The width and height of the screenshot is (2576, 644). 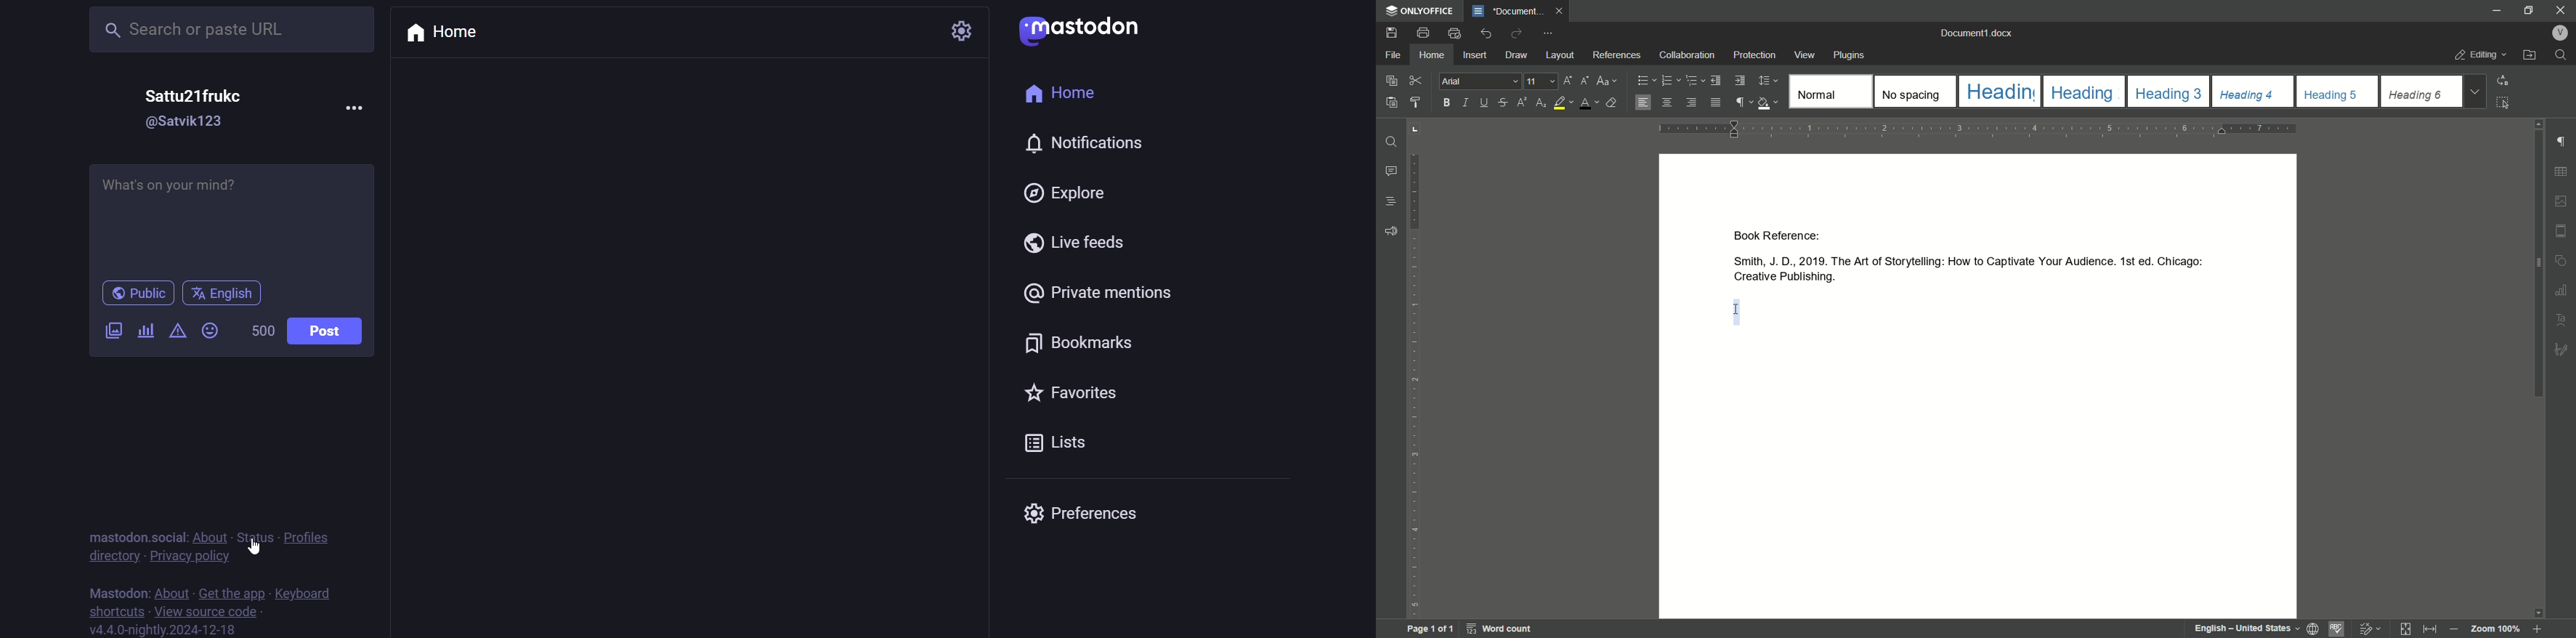 I want to click on get the app, so click(x=232, y=594).